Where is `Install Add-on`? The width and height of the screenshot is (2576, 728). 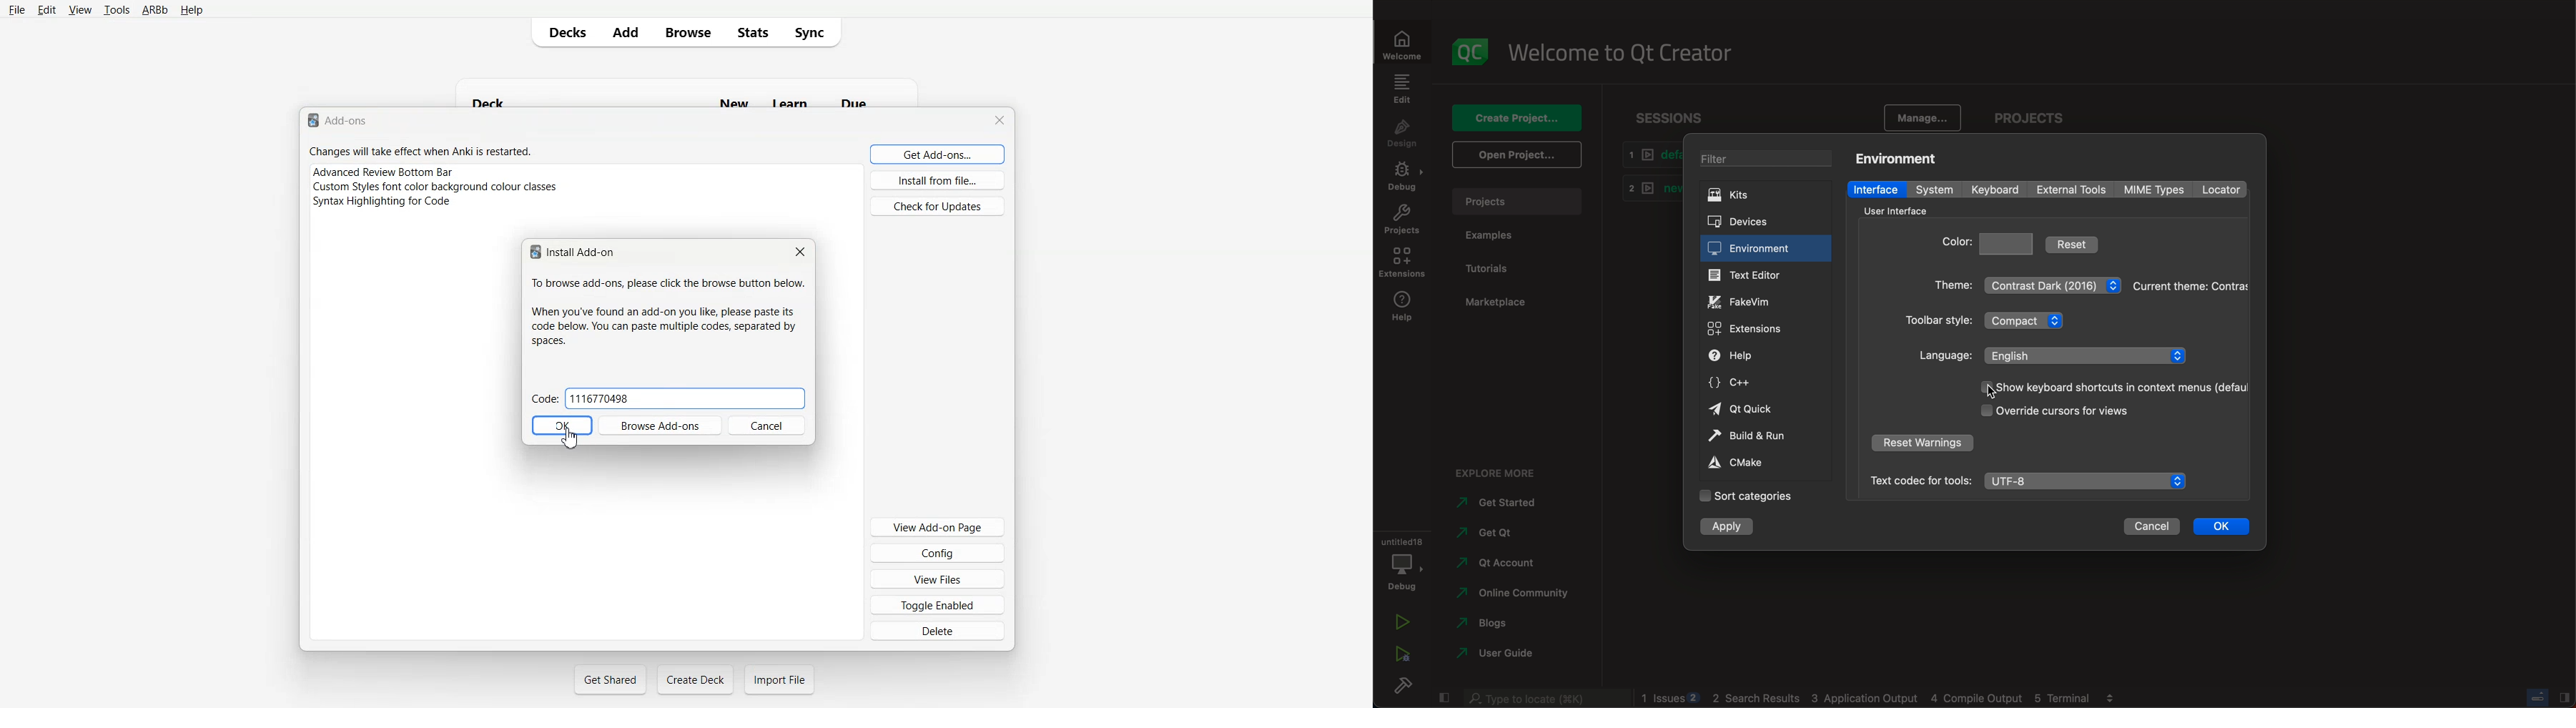
Install Add-on is located at coordinates (573, 252).